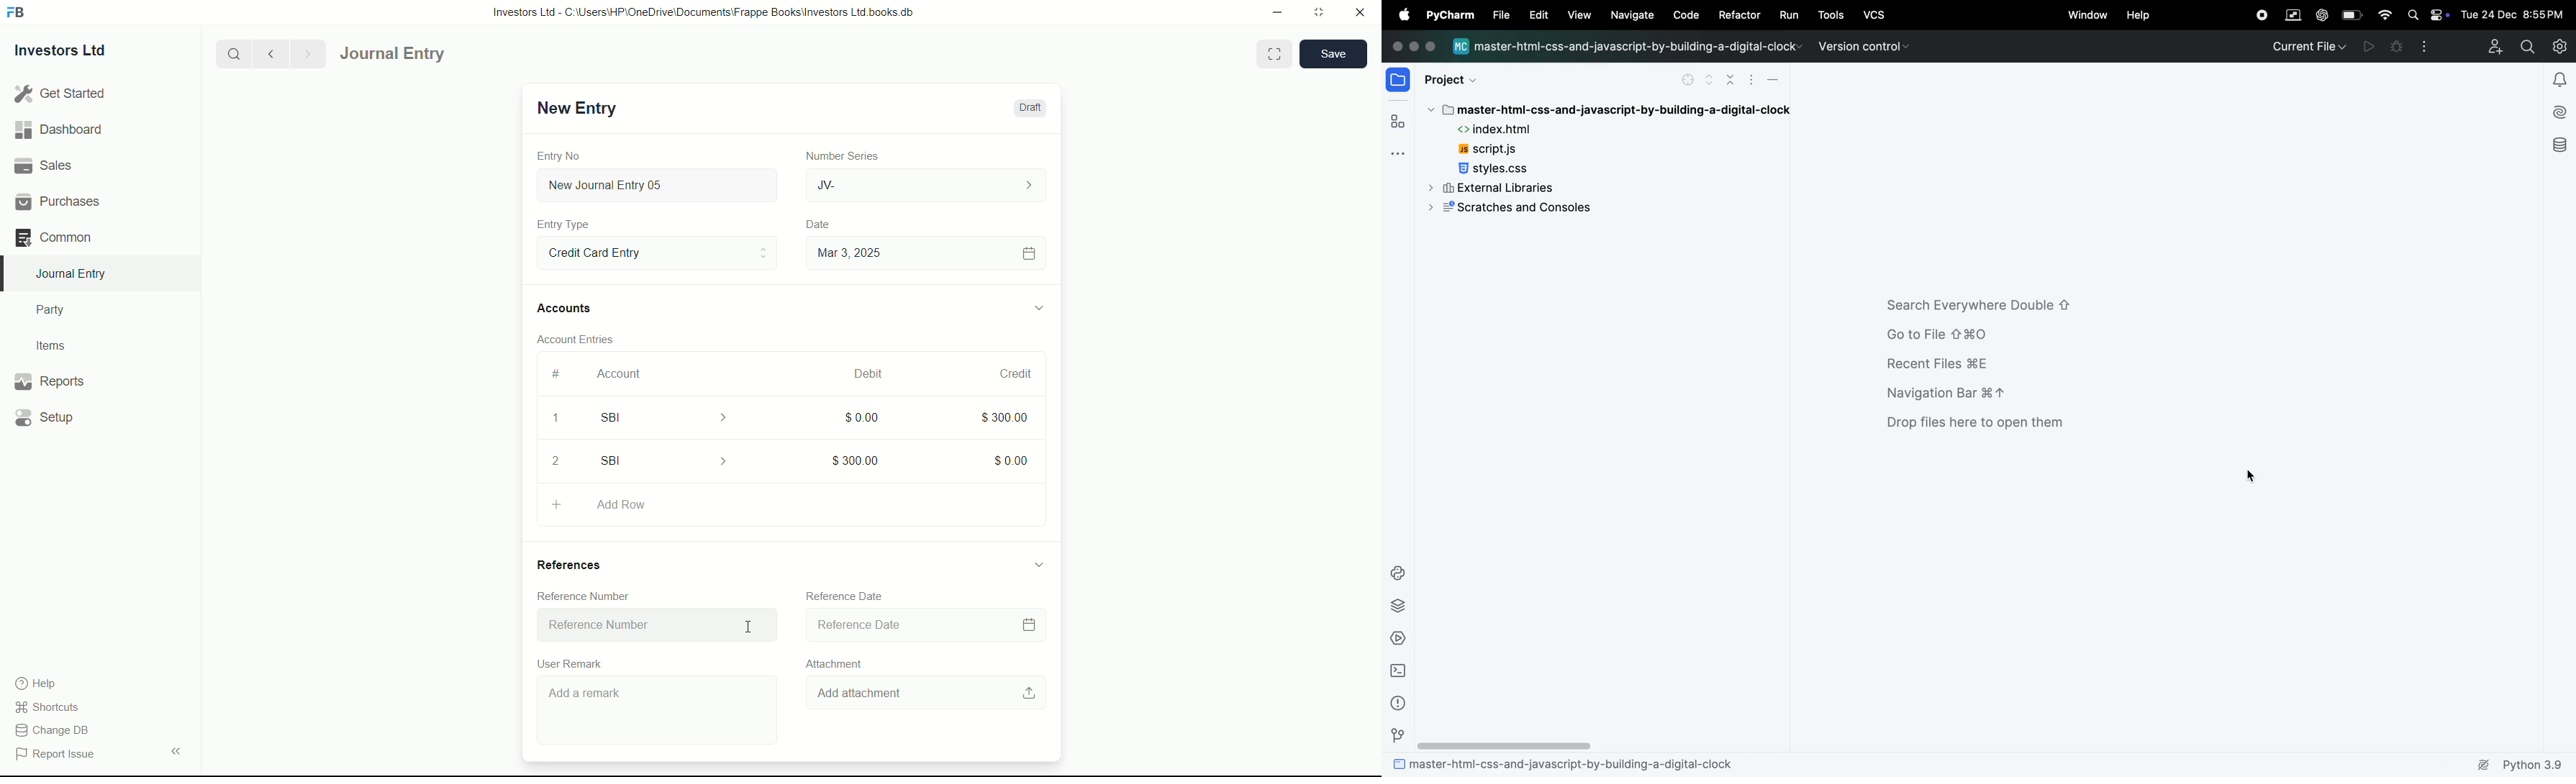 The image size is (2576, 784). What do you see at coordinates (787, 506) in the screenshot?
I see `Add Row` at bounding box center [787, 506].